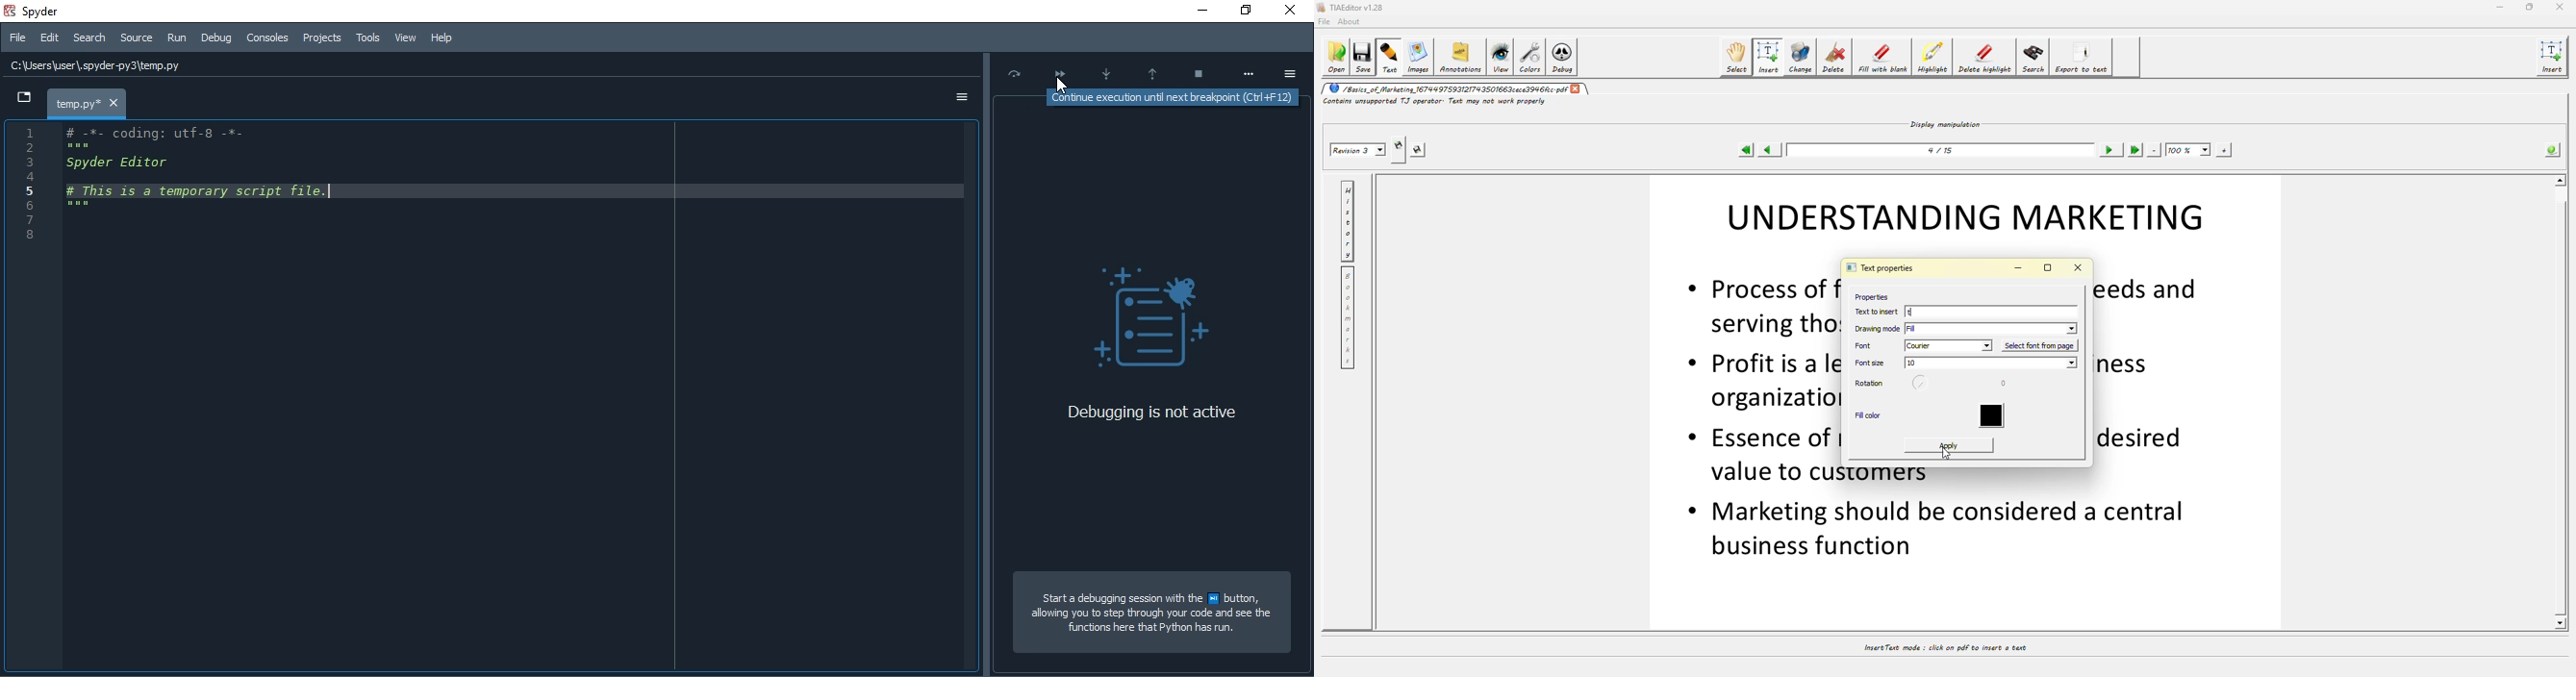 The image size is (2576, 700). Describe the element at coordinates (405, 37) in the screenshot. I see `View` at that location.